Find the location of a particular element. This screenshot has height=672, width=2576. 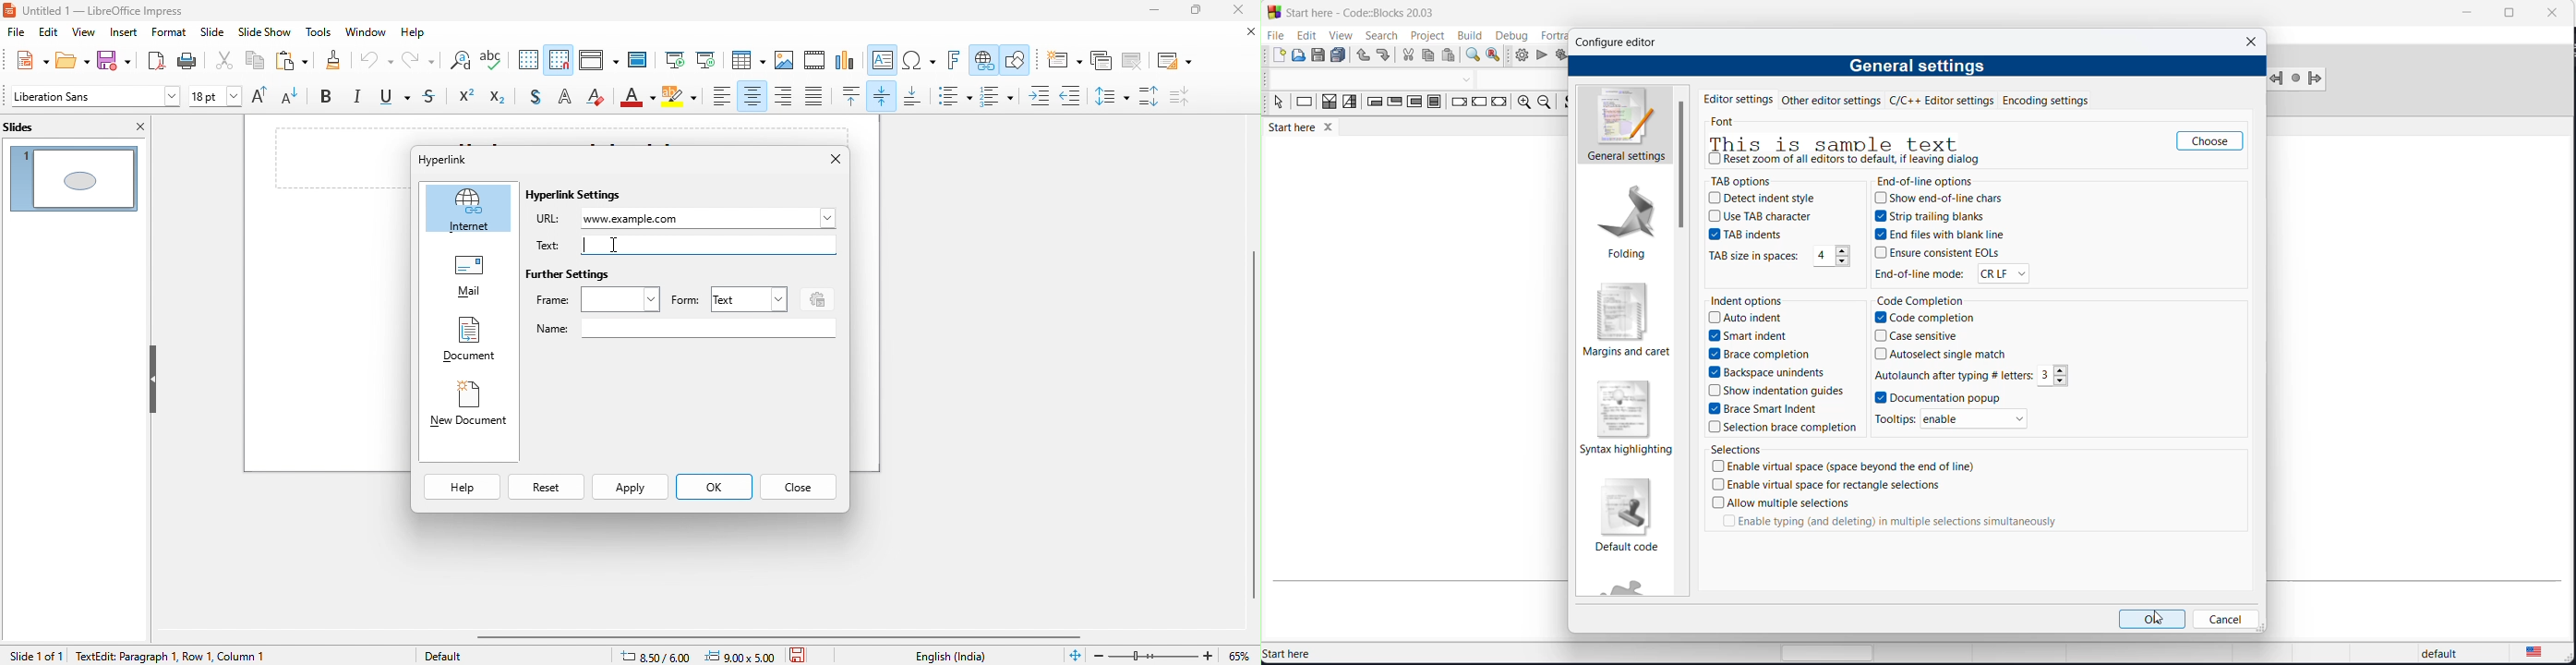

maximize is located at coordinates (1194, 12).